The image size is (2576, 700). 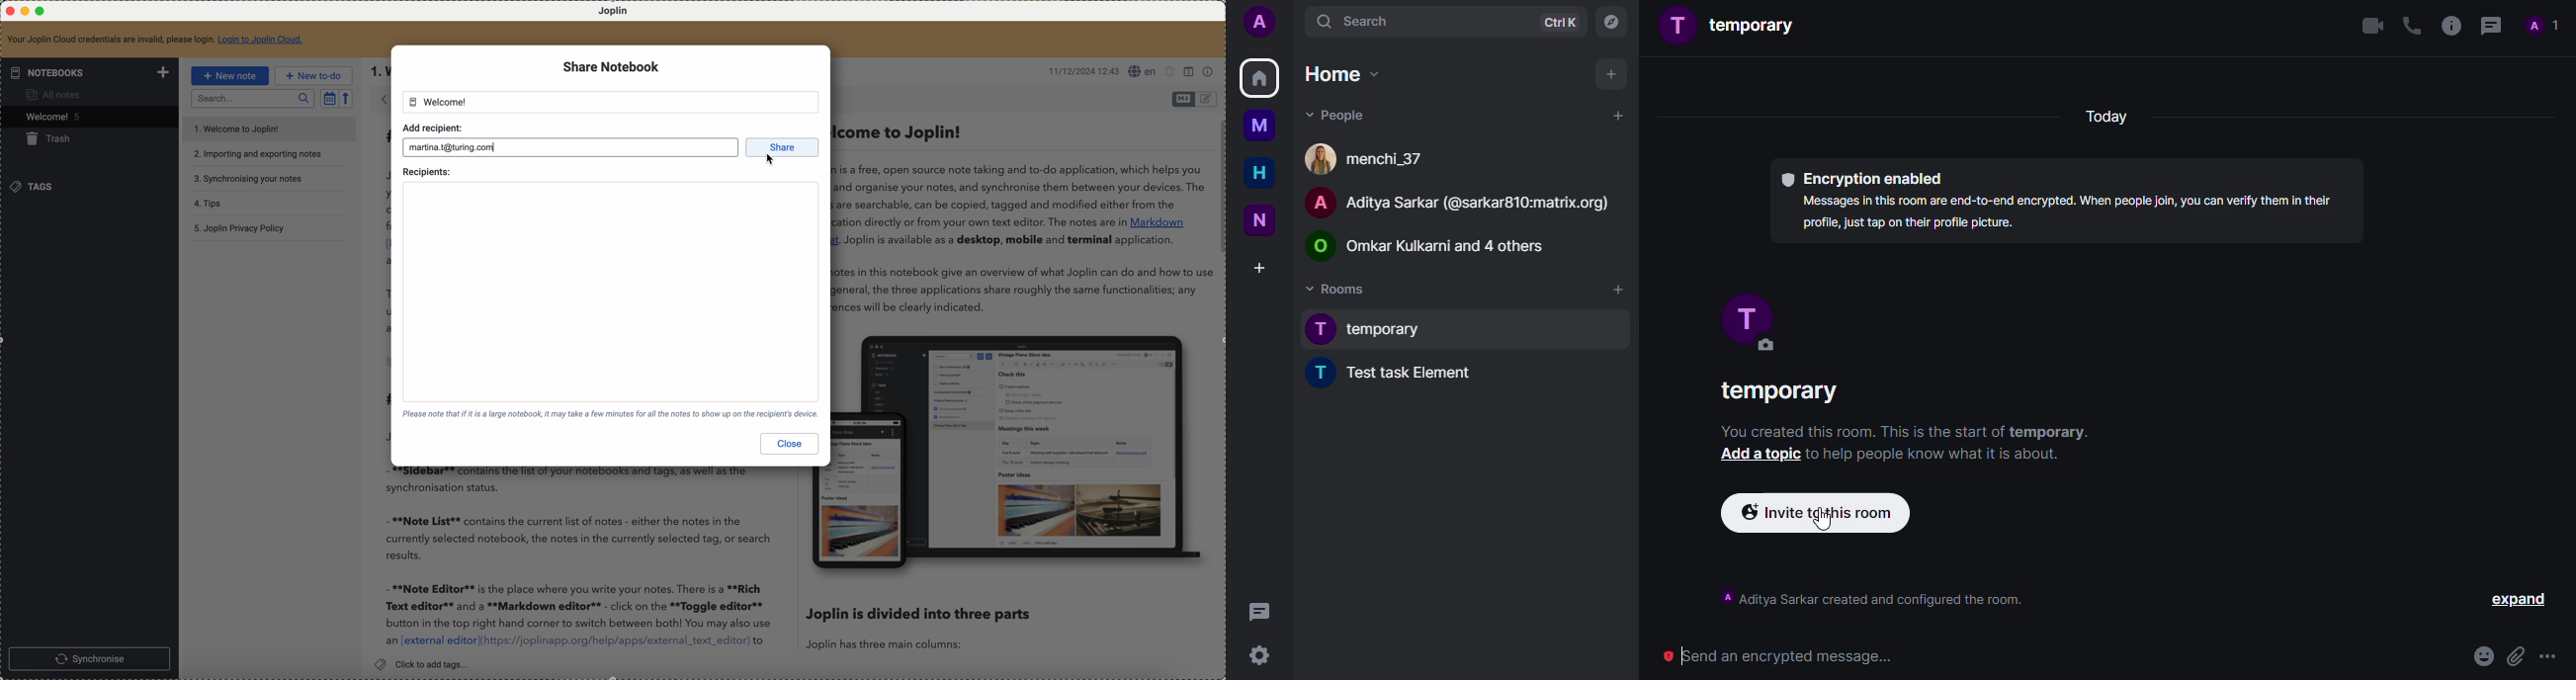 What do you see at coordinates (1183, 99) in the screenshot?
I see `toggle editor` at bounding box center [1183, 99].